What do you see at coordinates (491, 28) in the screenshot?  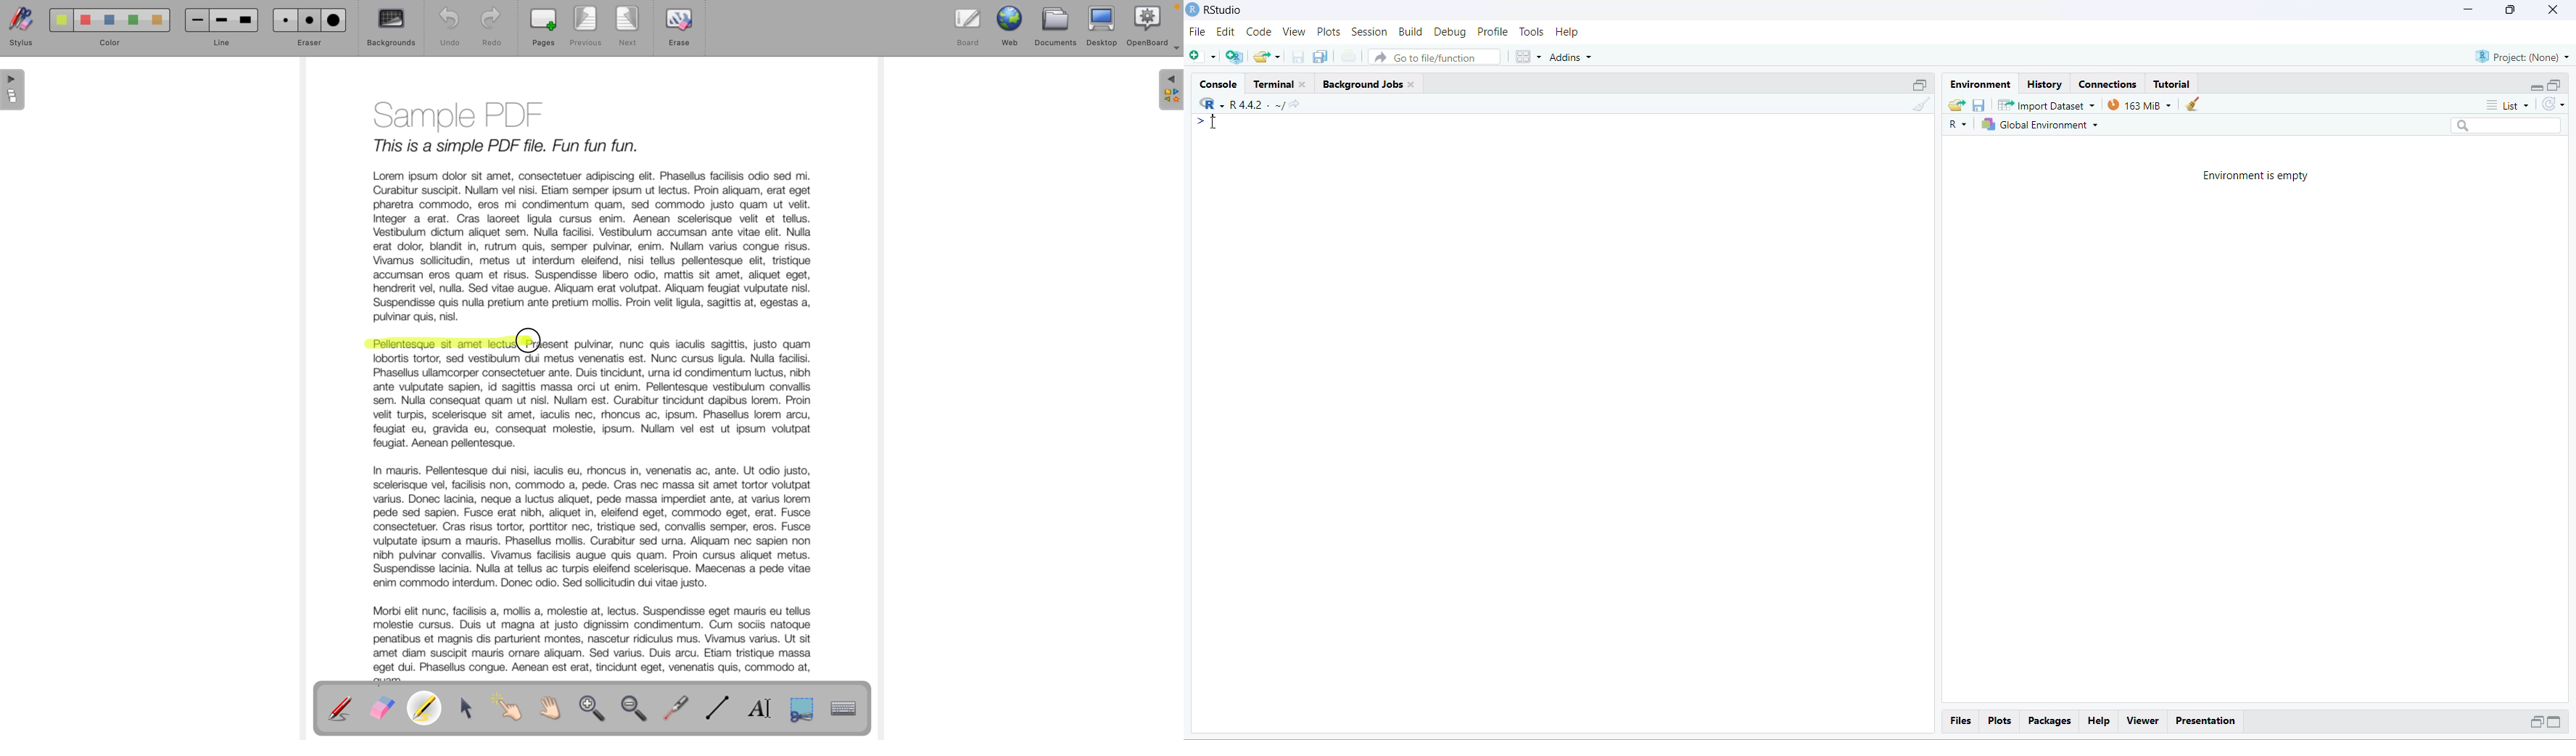 I see `redo` at bounding box center [491, 28].